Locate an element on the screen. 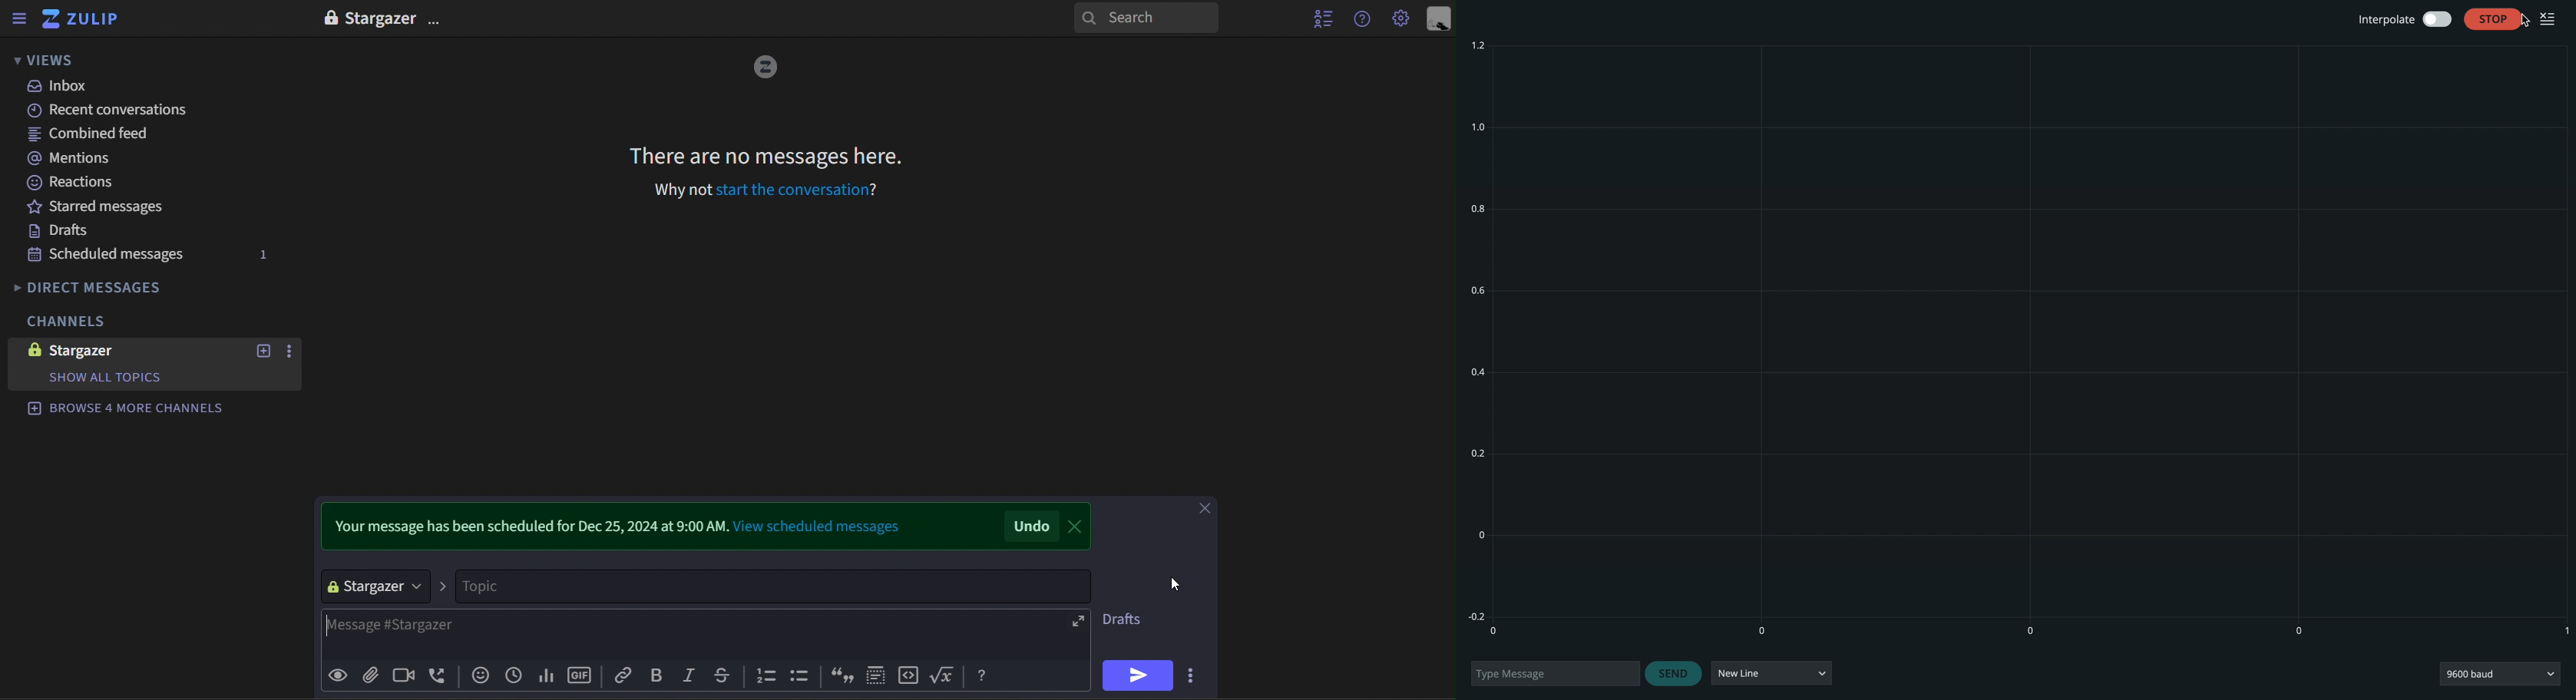  personal menu is located at coordinates (1437, 18).